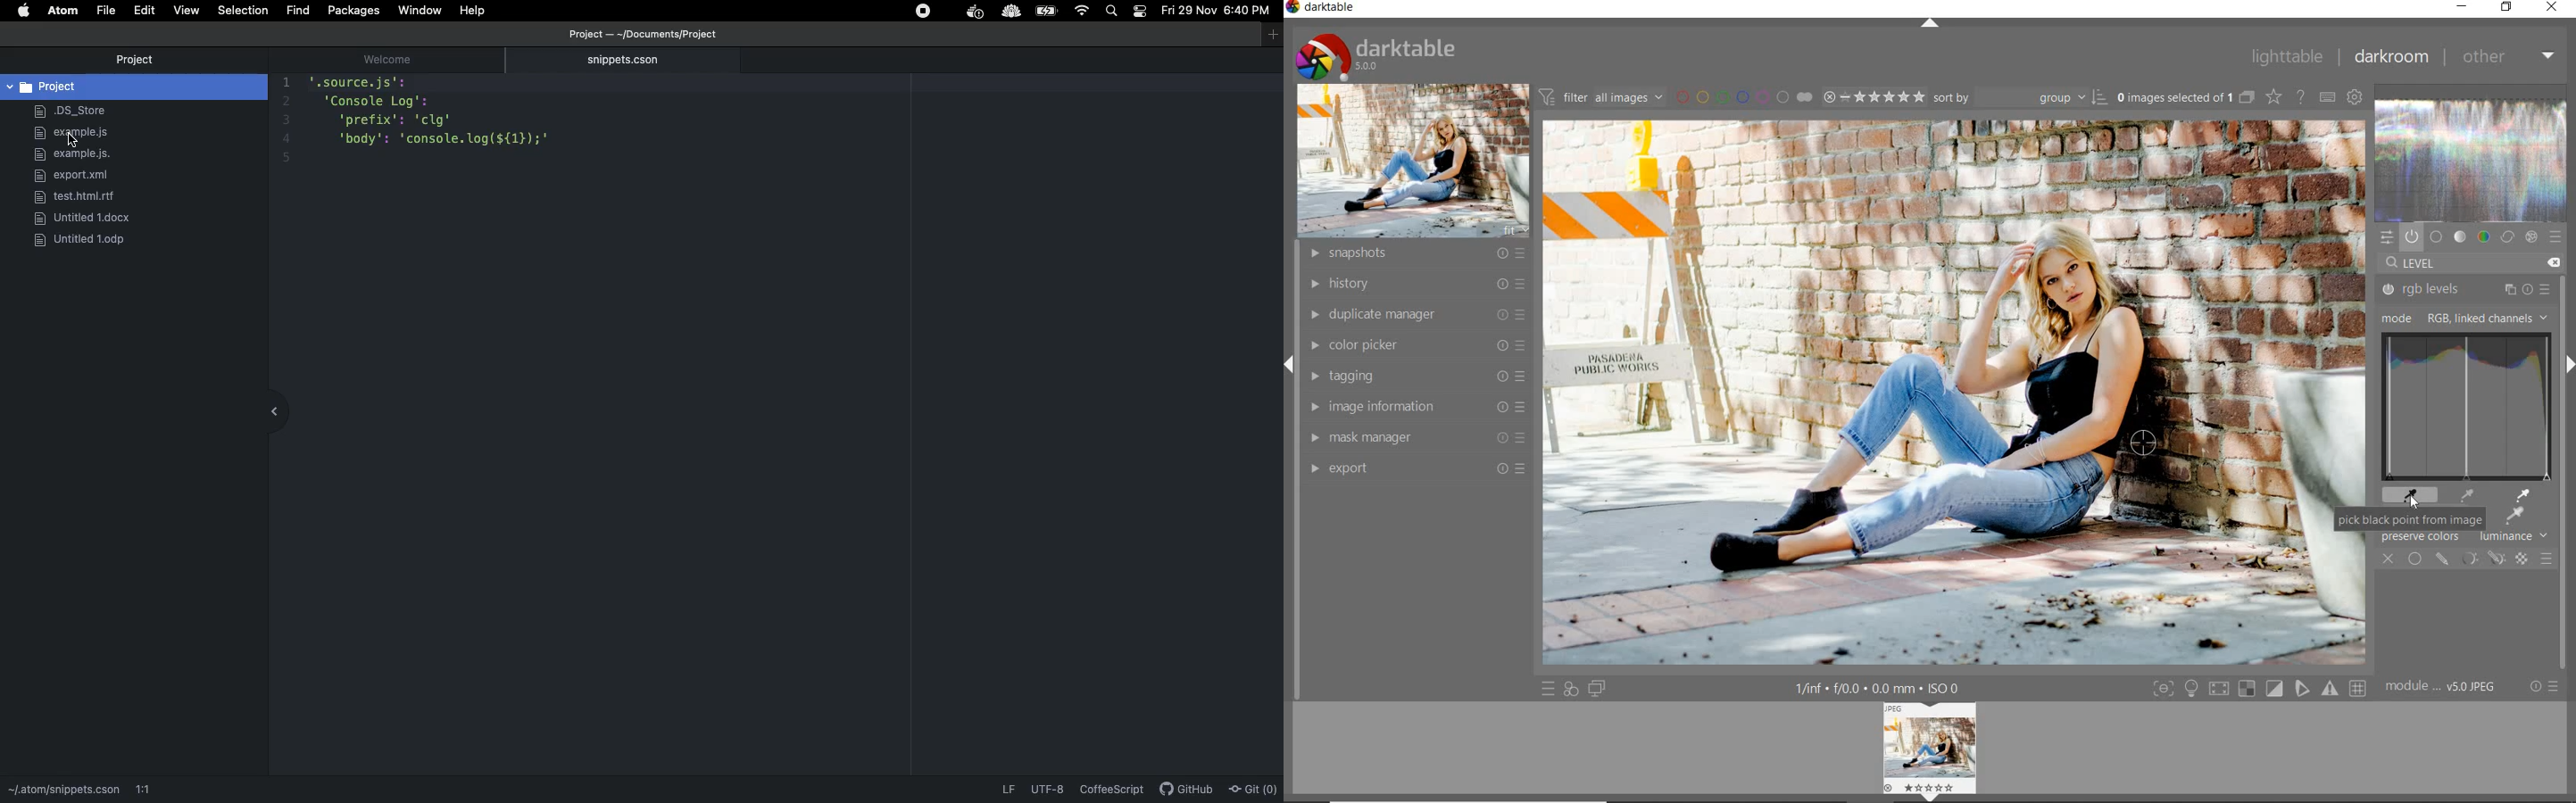 Image resolution: width=2576 pixels, height=812 pixels. What do you see at coordinates (1414, 468) in the screenshot?
I see `export` at bounding box center [1414, 468].